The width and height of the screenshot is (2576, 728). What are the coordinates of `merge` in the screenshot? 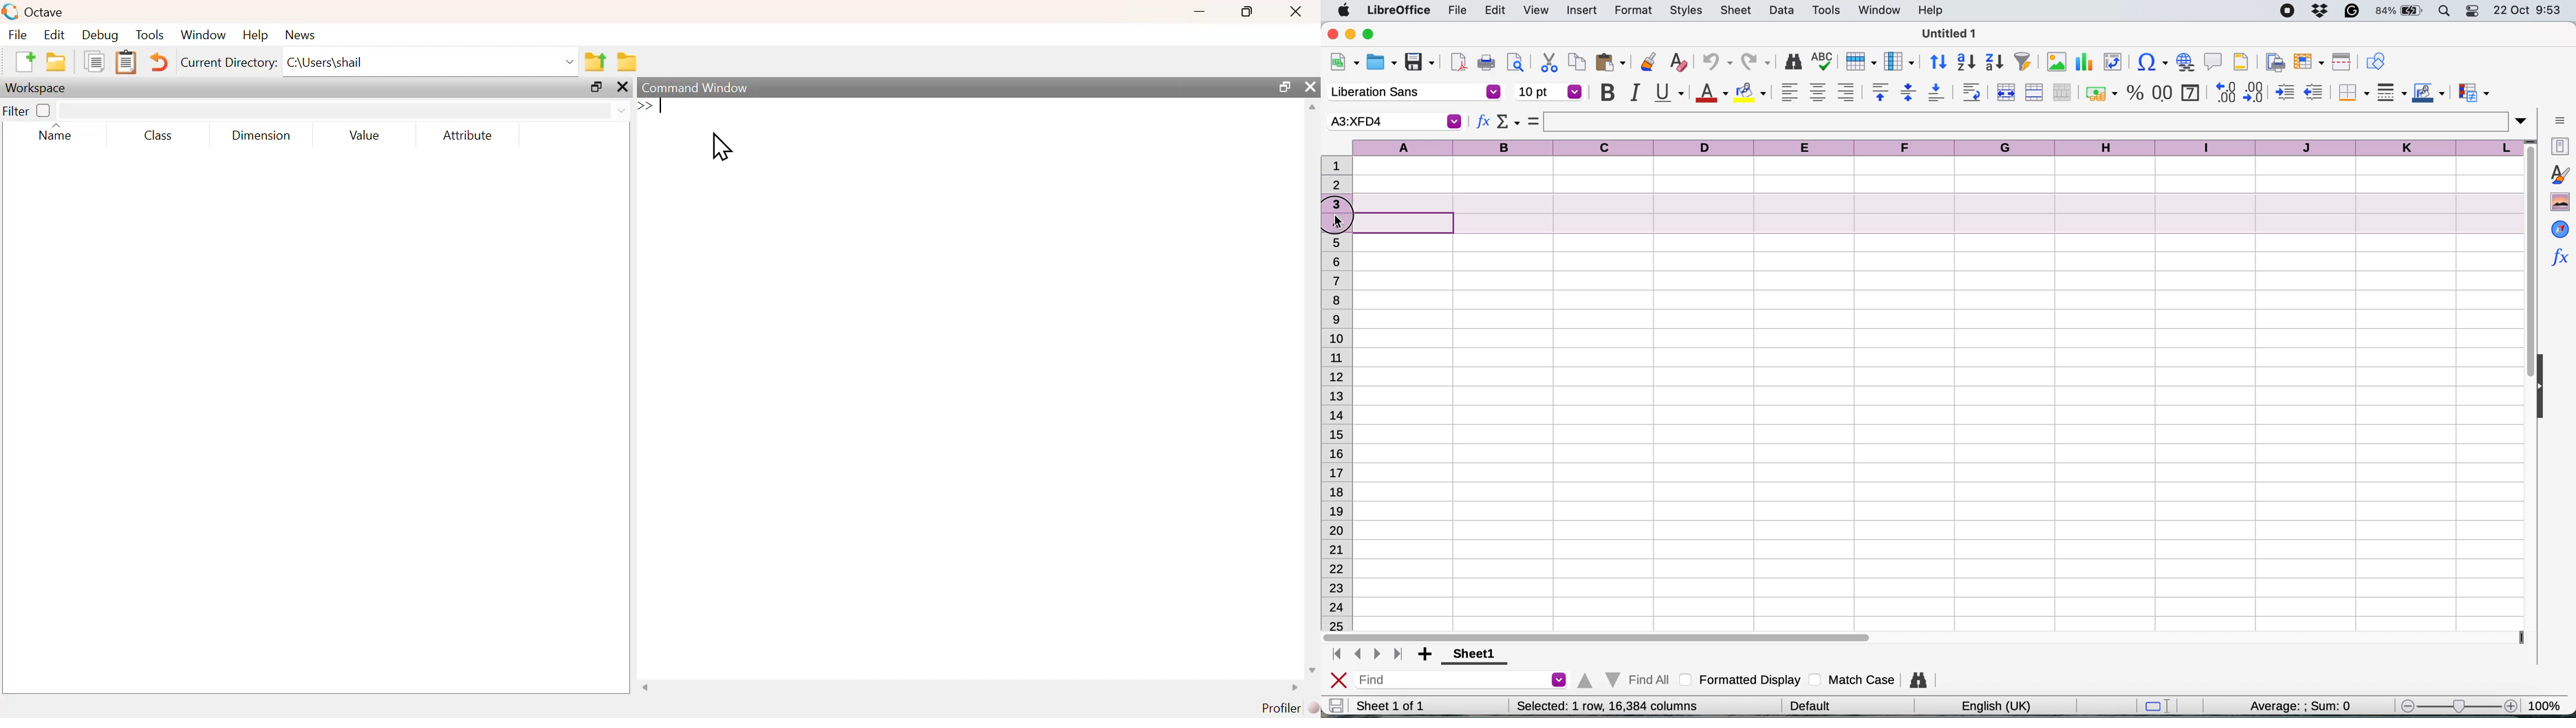 It's located at (2034, 93).